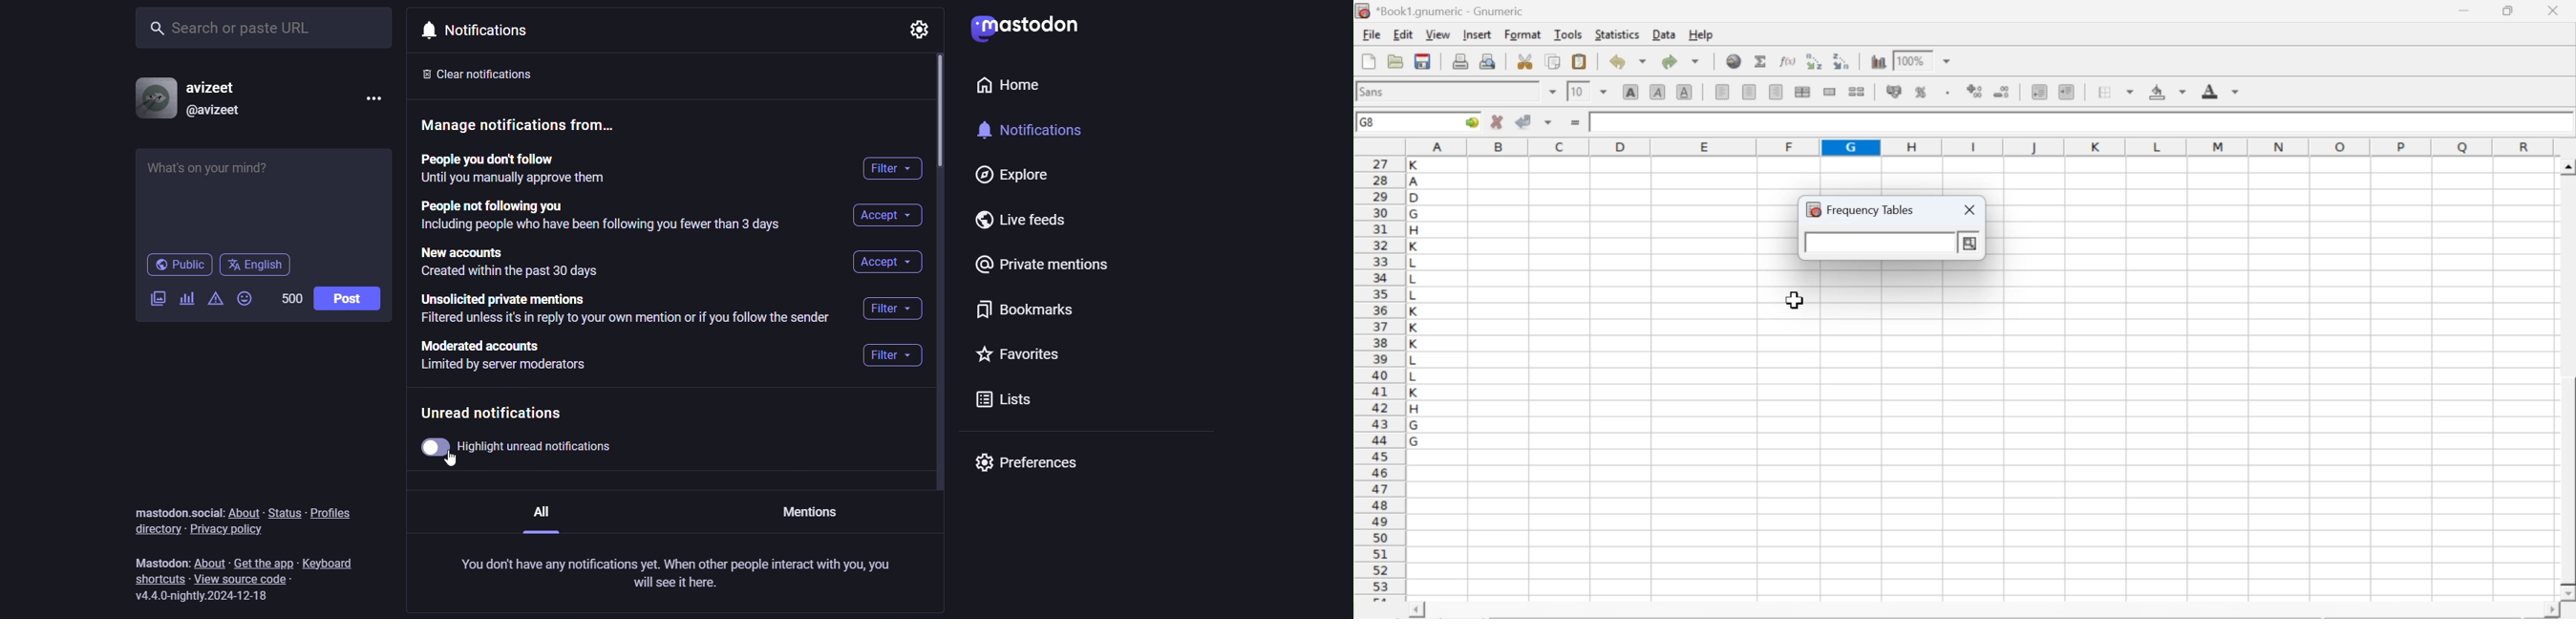 The height and width of the screenshot is (644, 2576). What do you see at coordinates (220, 114) in the screenshot?
I see `@username` at bounding box center [220, 114].